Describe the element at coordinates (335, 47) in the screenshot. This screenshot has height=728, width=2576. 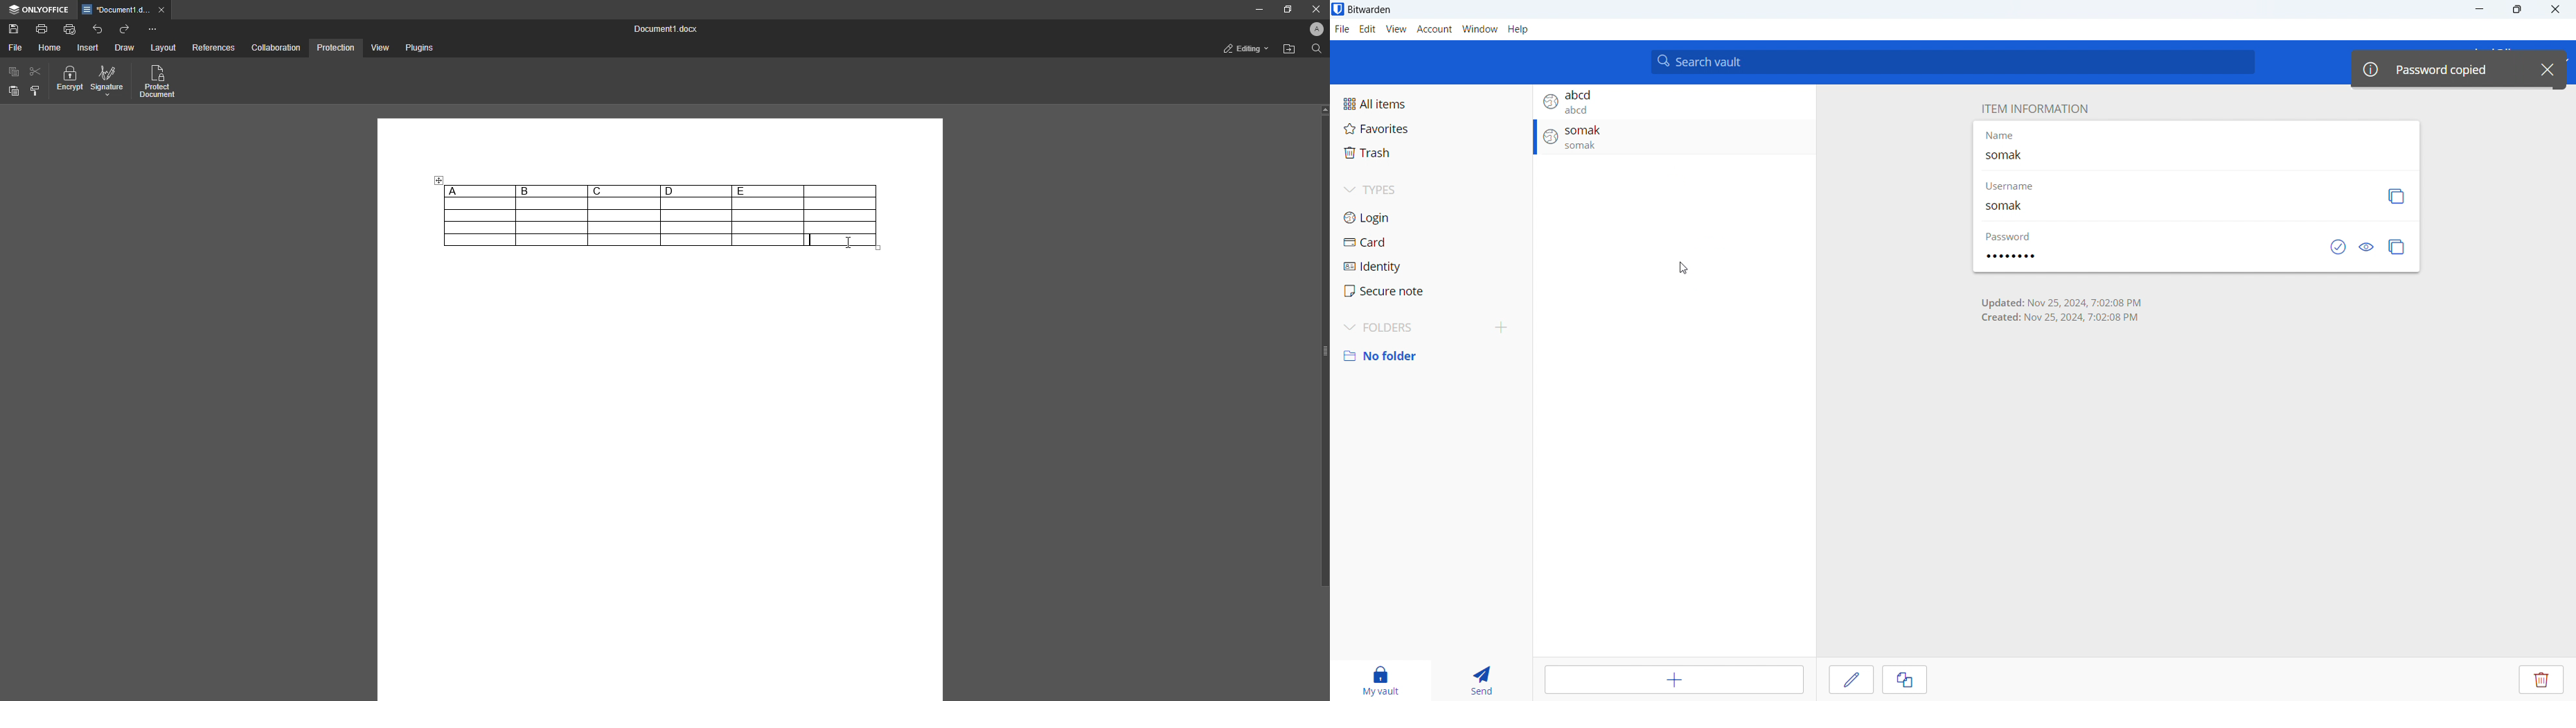
I see `Protection` at that location.